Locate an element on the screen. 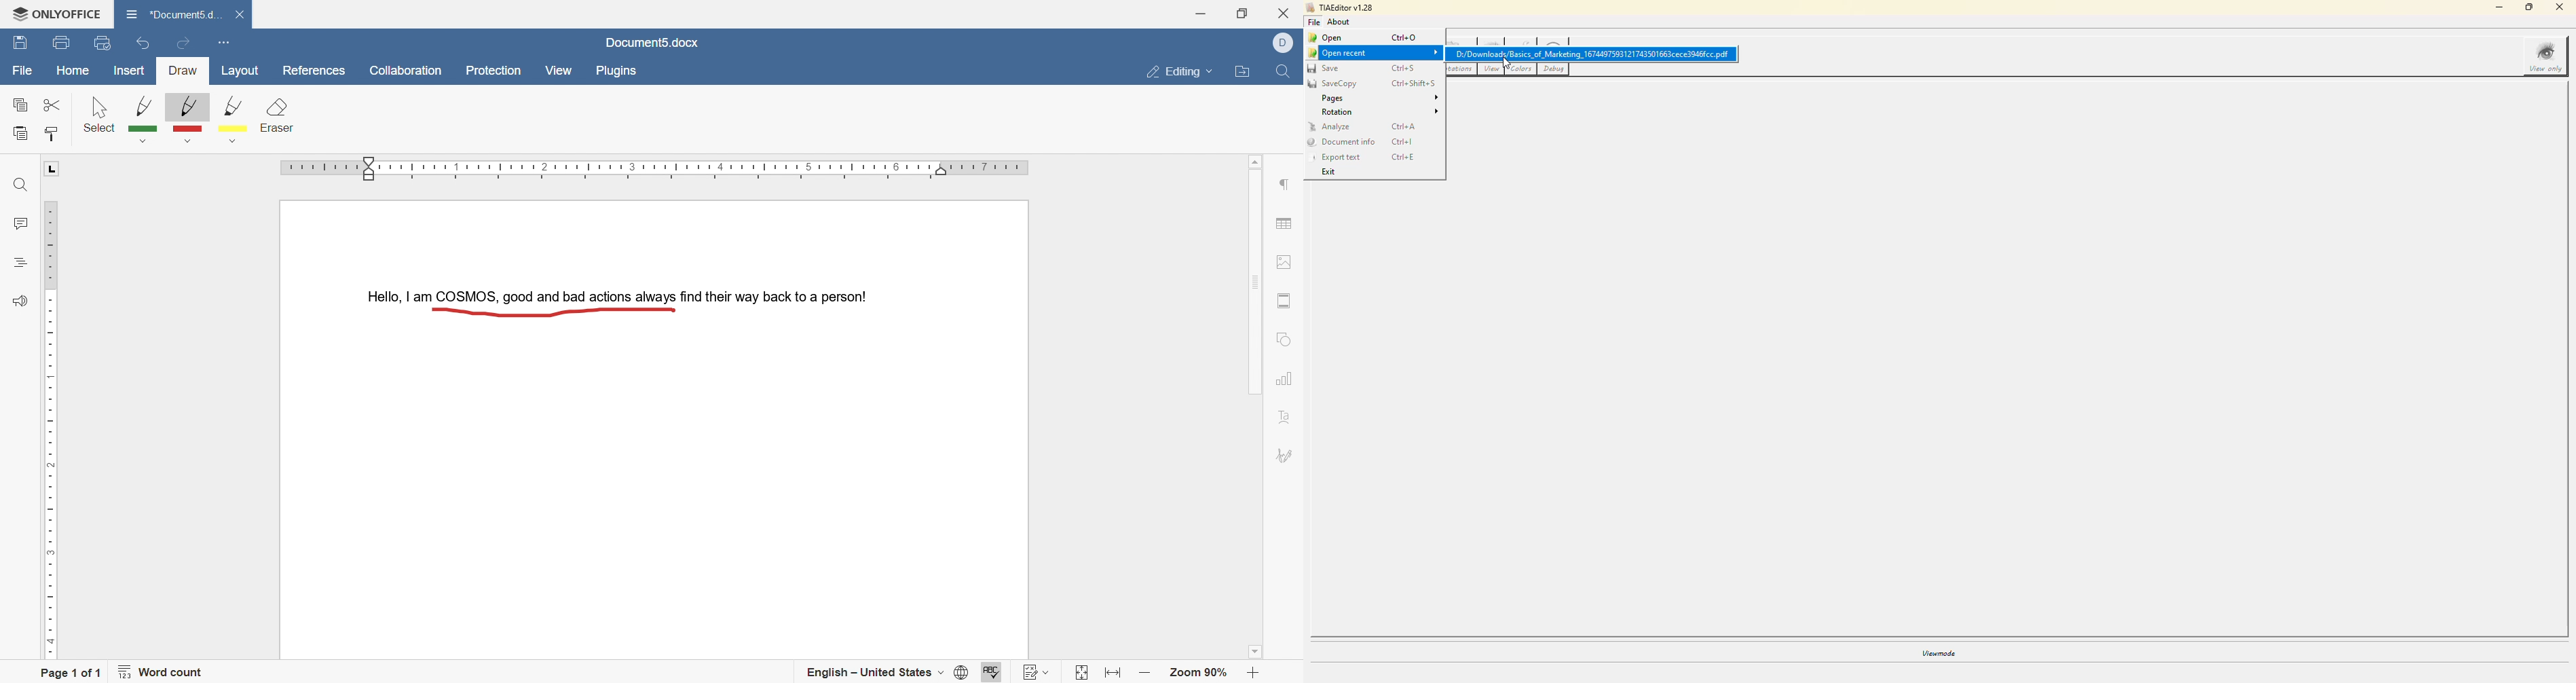  english - united states is located at coordinates (874, 675).